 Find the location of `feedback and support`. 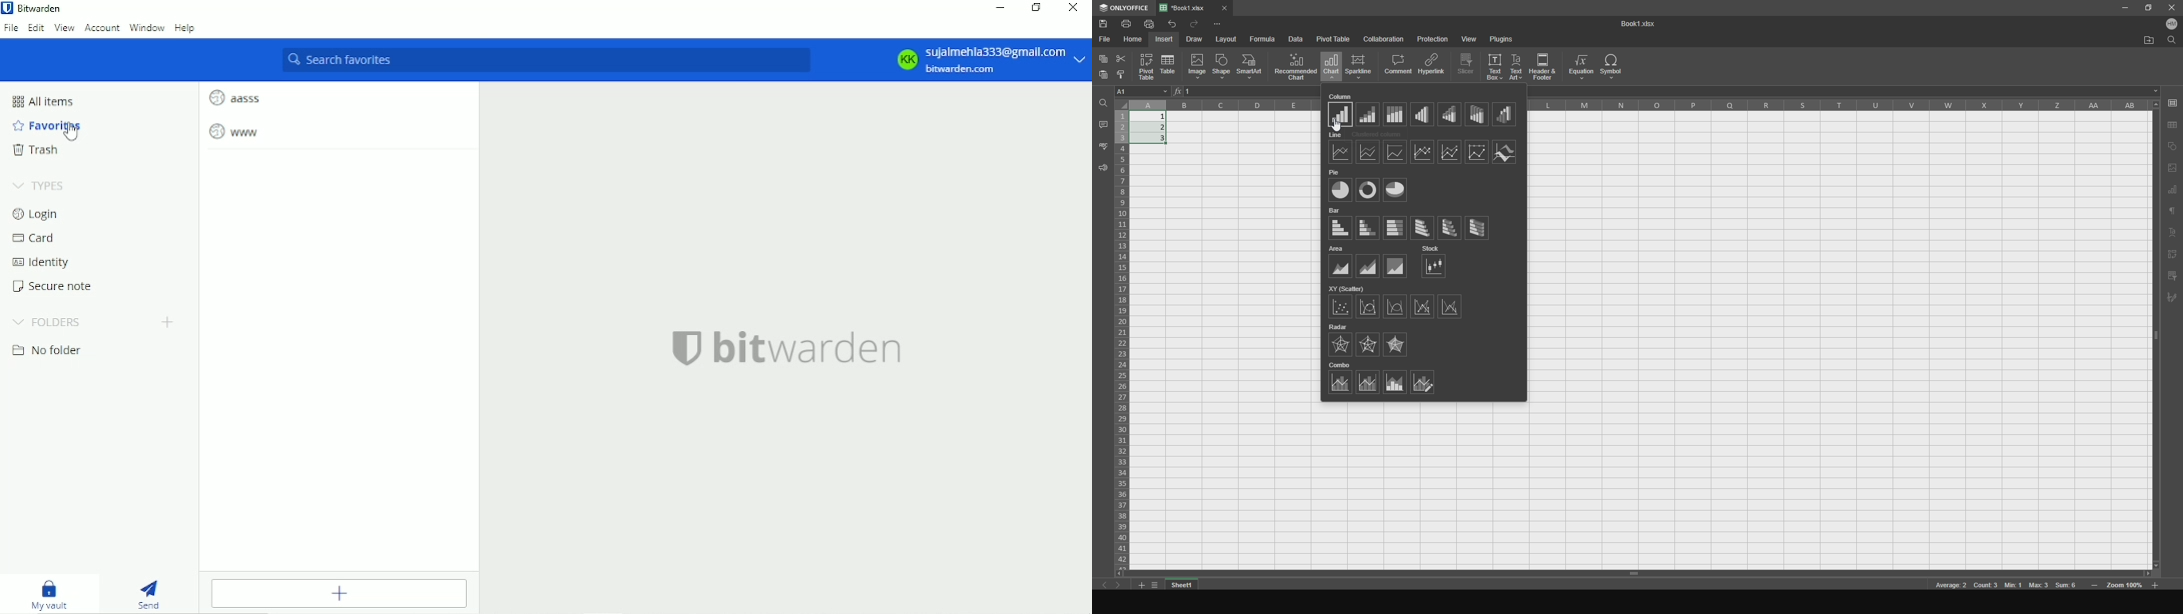

feedback and support is located at coordinates (1102, 169).